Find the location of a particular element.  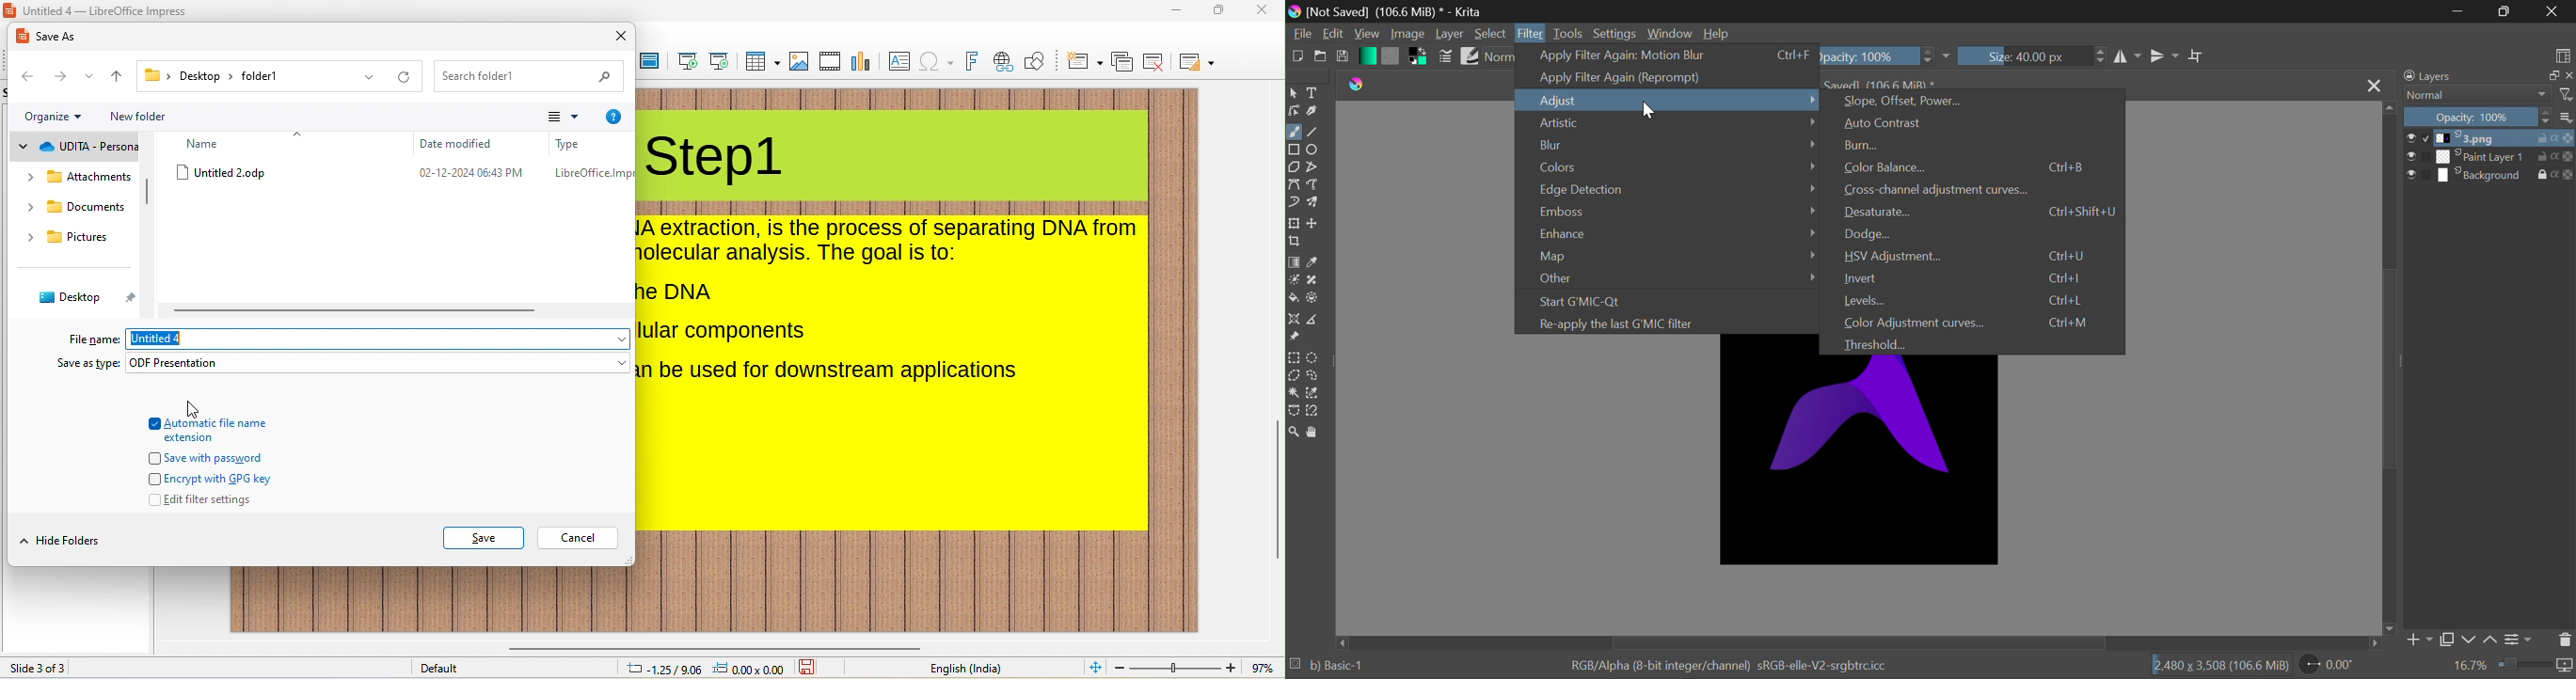

Transform Layer is located at coordinates (1294, 224).